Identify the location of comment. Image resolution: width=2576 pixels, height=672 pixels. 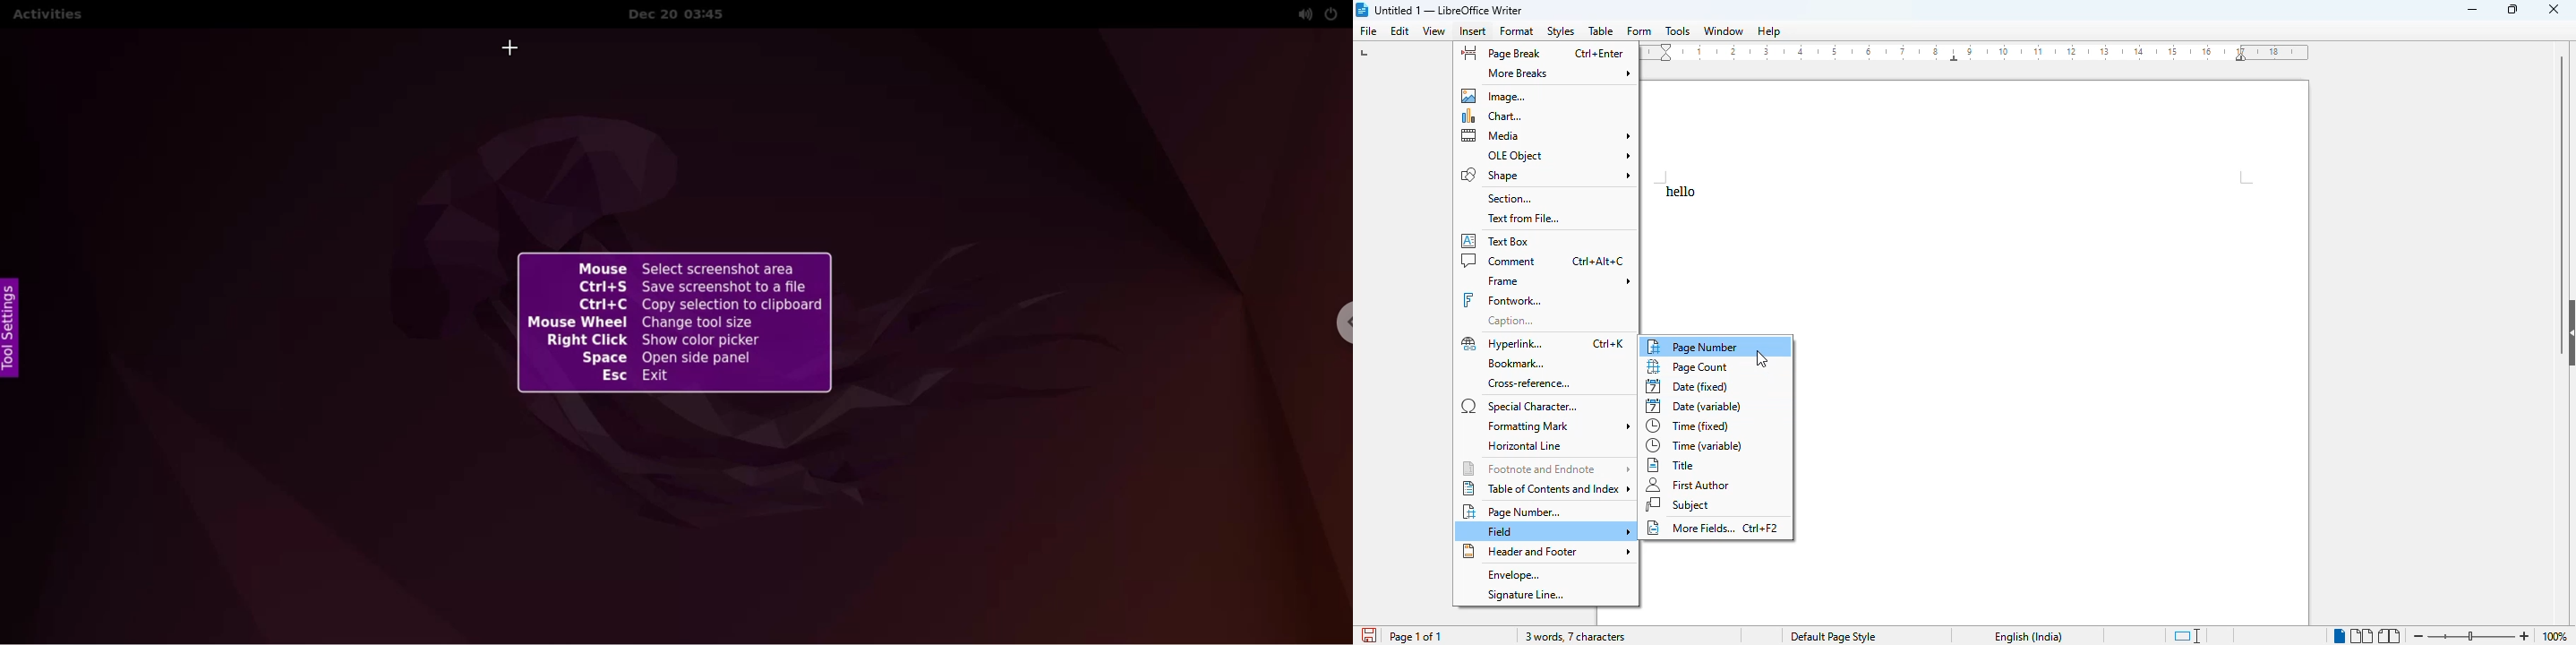
(1500, 261).